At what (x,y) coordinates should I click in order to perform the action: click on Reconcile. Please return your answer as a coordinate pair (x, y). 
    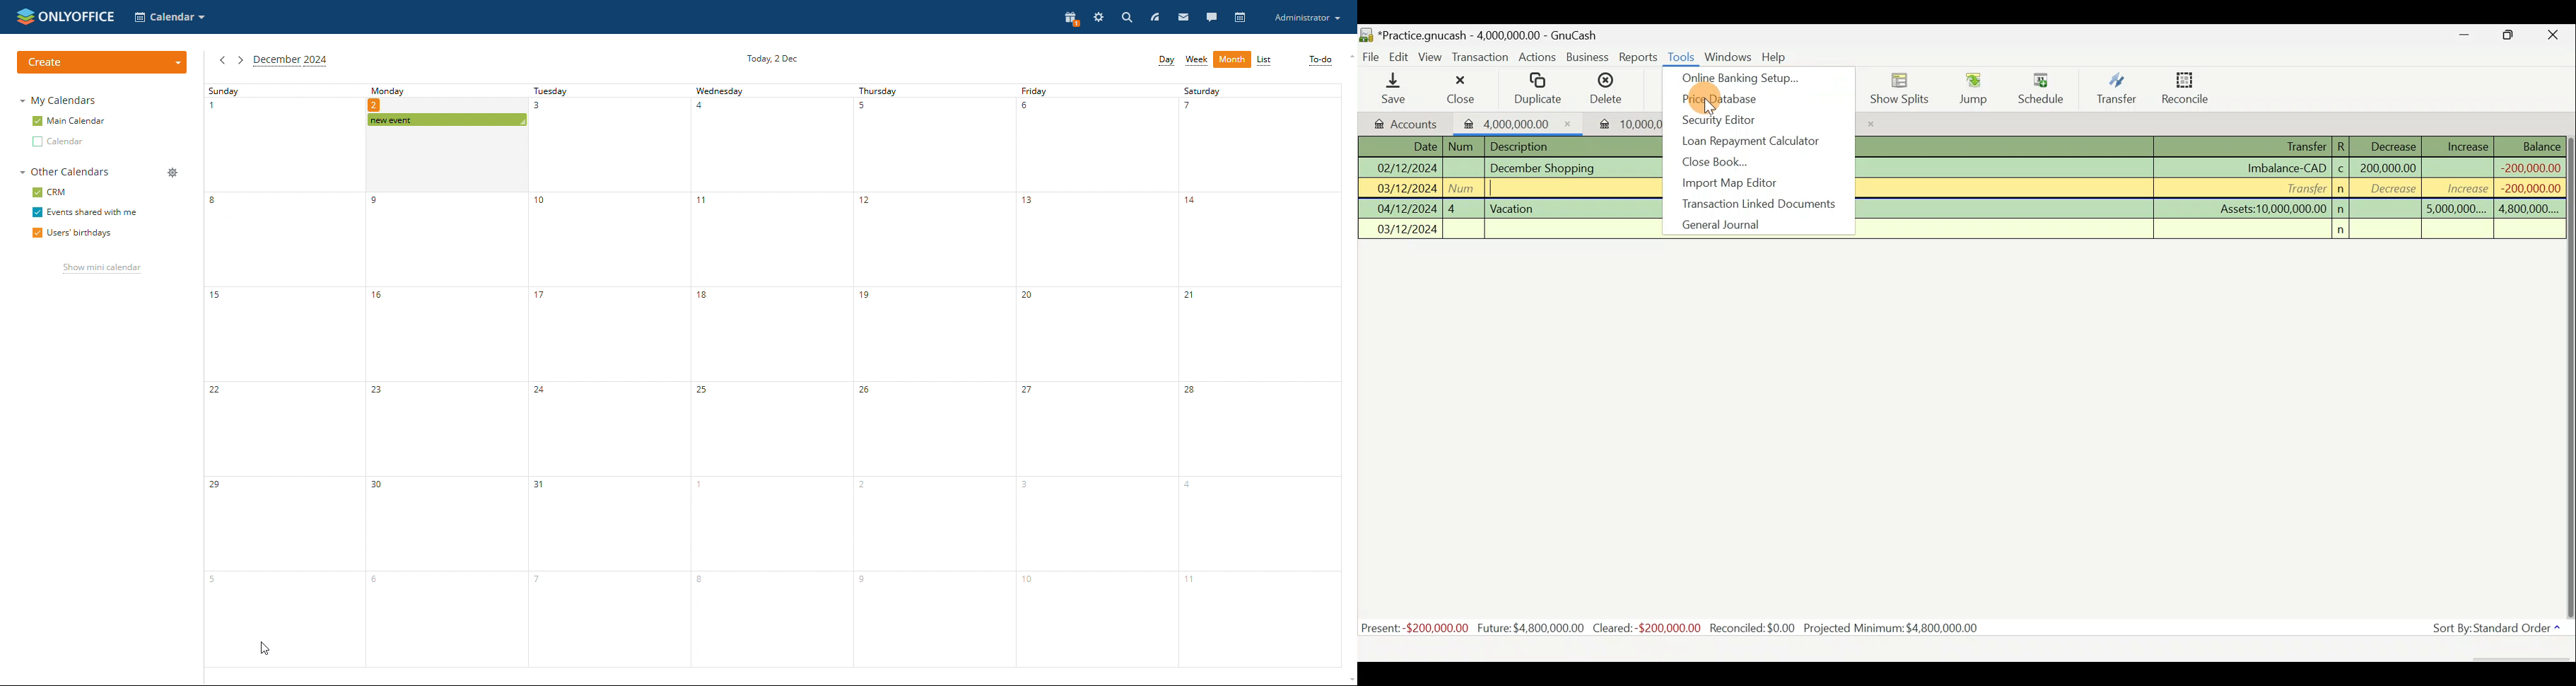
    Looking at the image, I should click on (2181, 88).